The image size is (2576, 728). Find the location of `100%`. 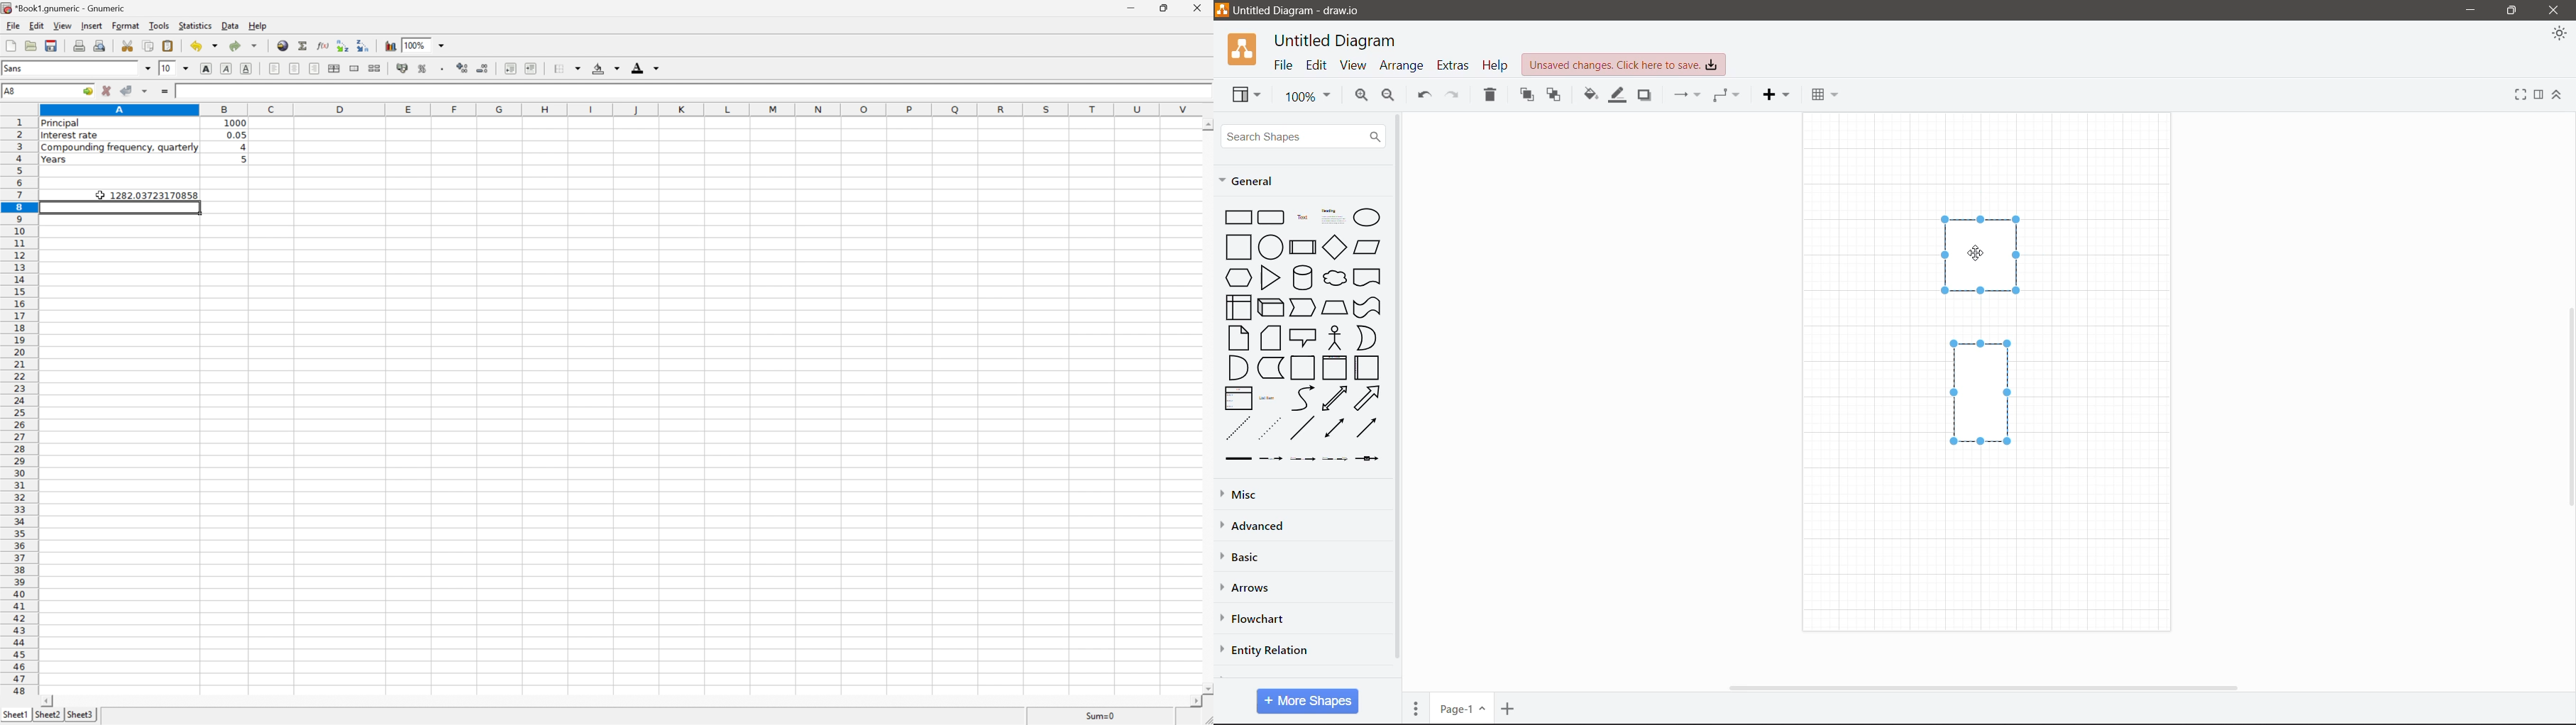

100% is located at coordinates (416, 45).